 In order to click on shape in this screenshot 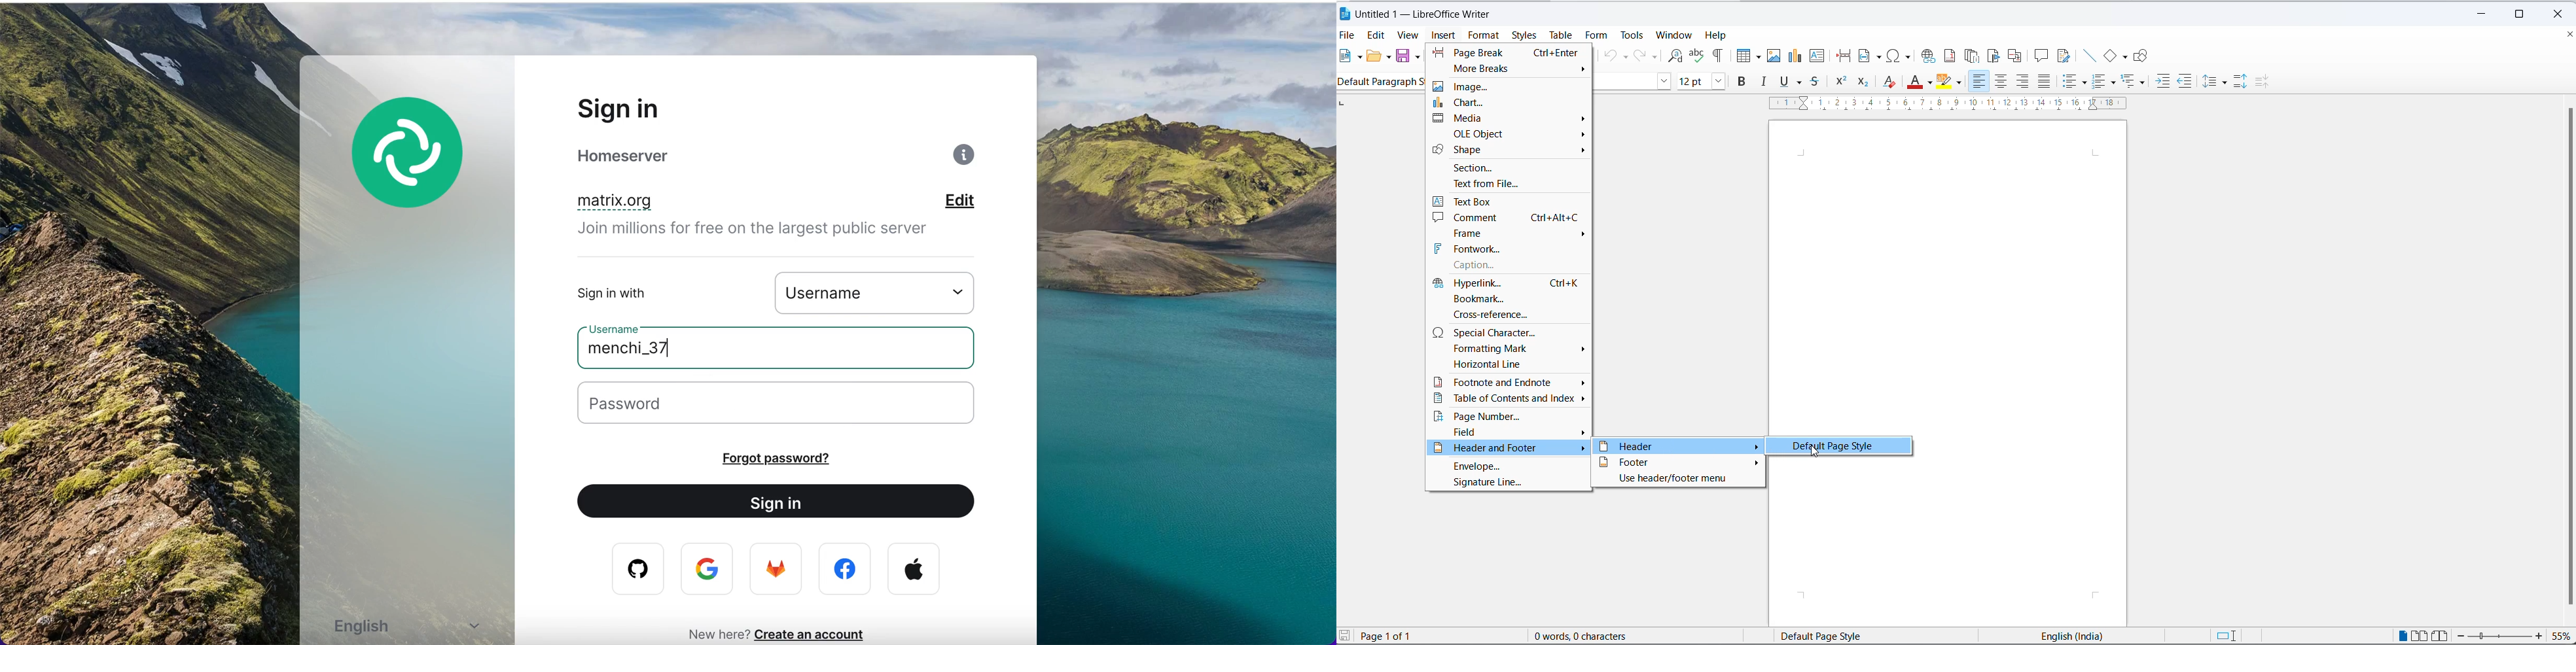, I will do `click(1512, 152)`.